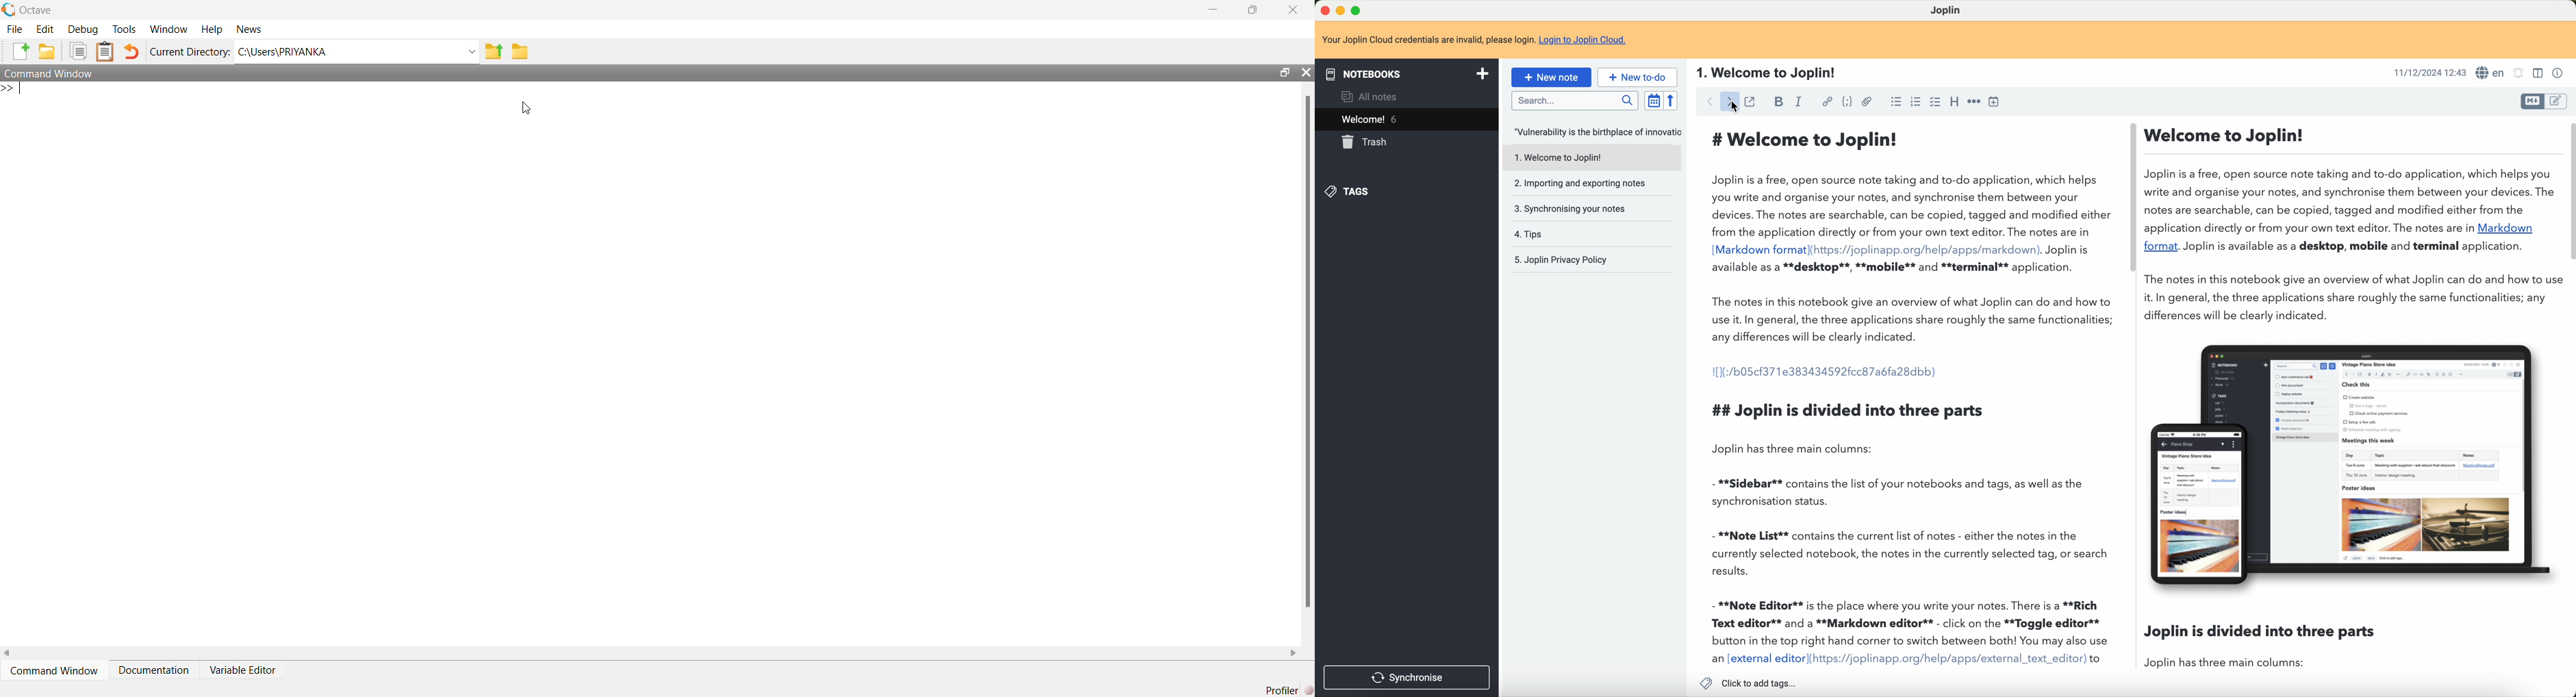  What do you see at coordinates (1252, 10) in the screenshot?
I see `resize` at bounding box center [1252, 10].